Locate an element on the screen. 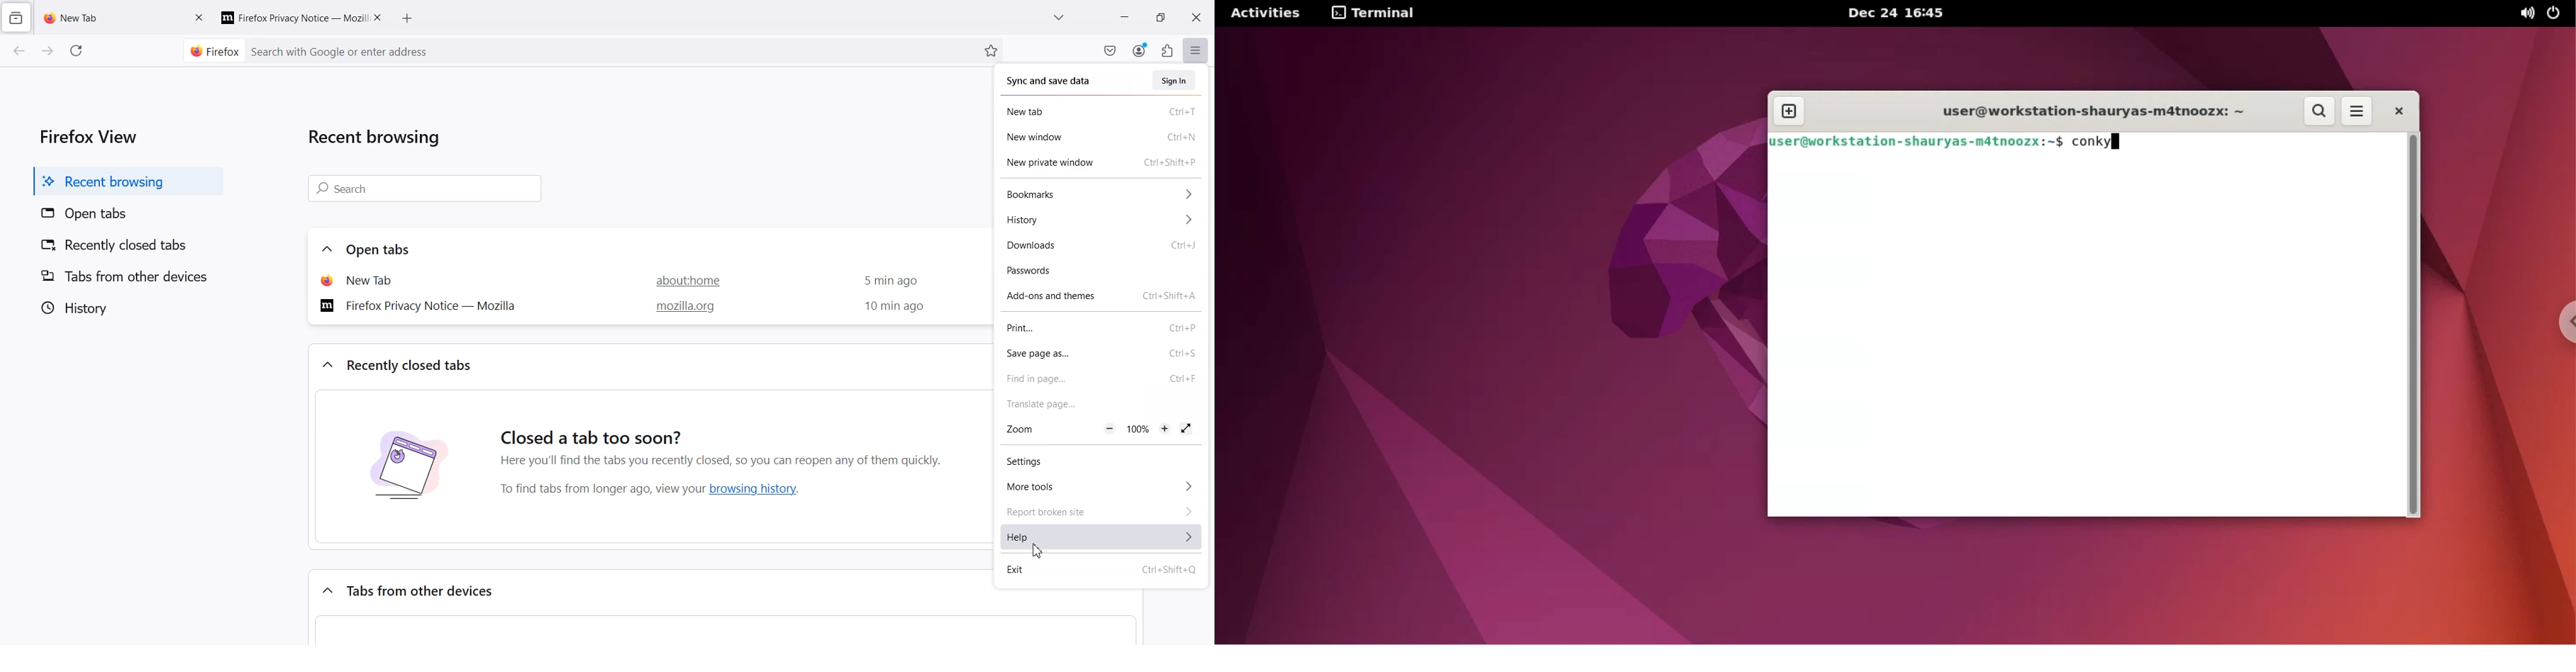 The height and width of the screenshot is (672, 2576). Back is located at coordinates (20, 52).